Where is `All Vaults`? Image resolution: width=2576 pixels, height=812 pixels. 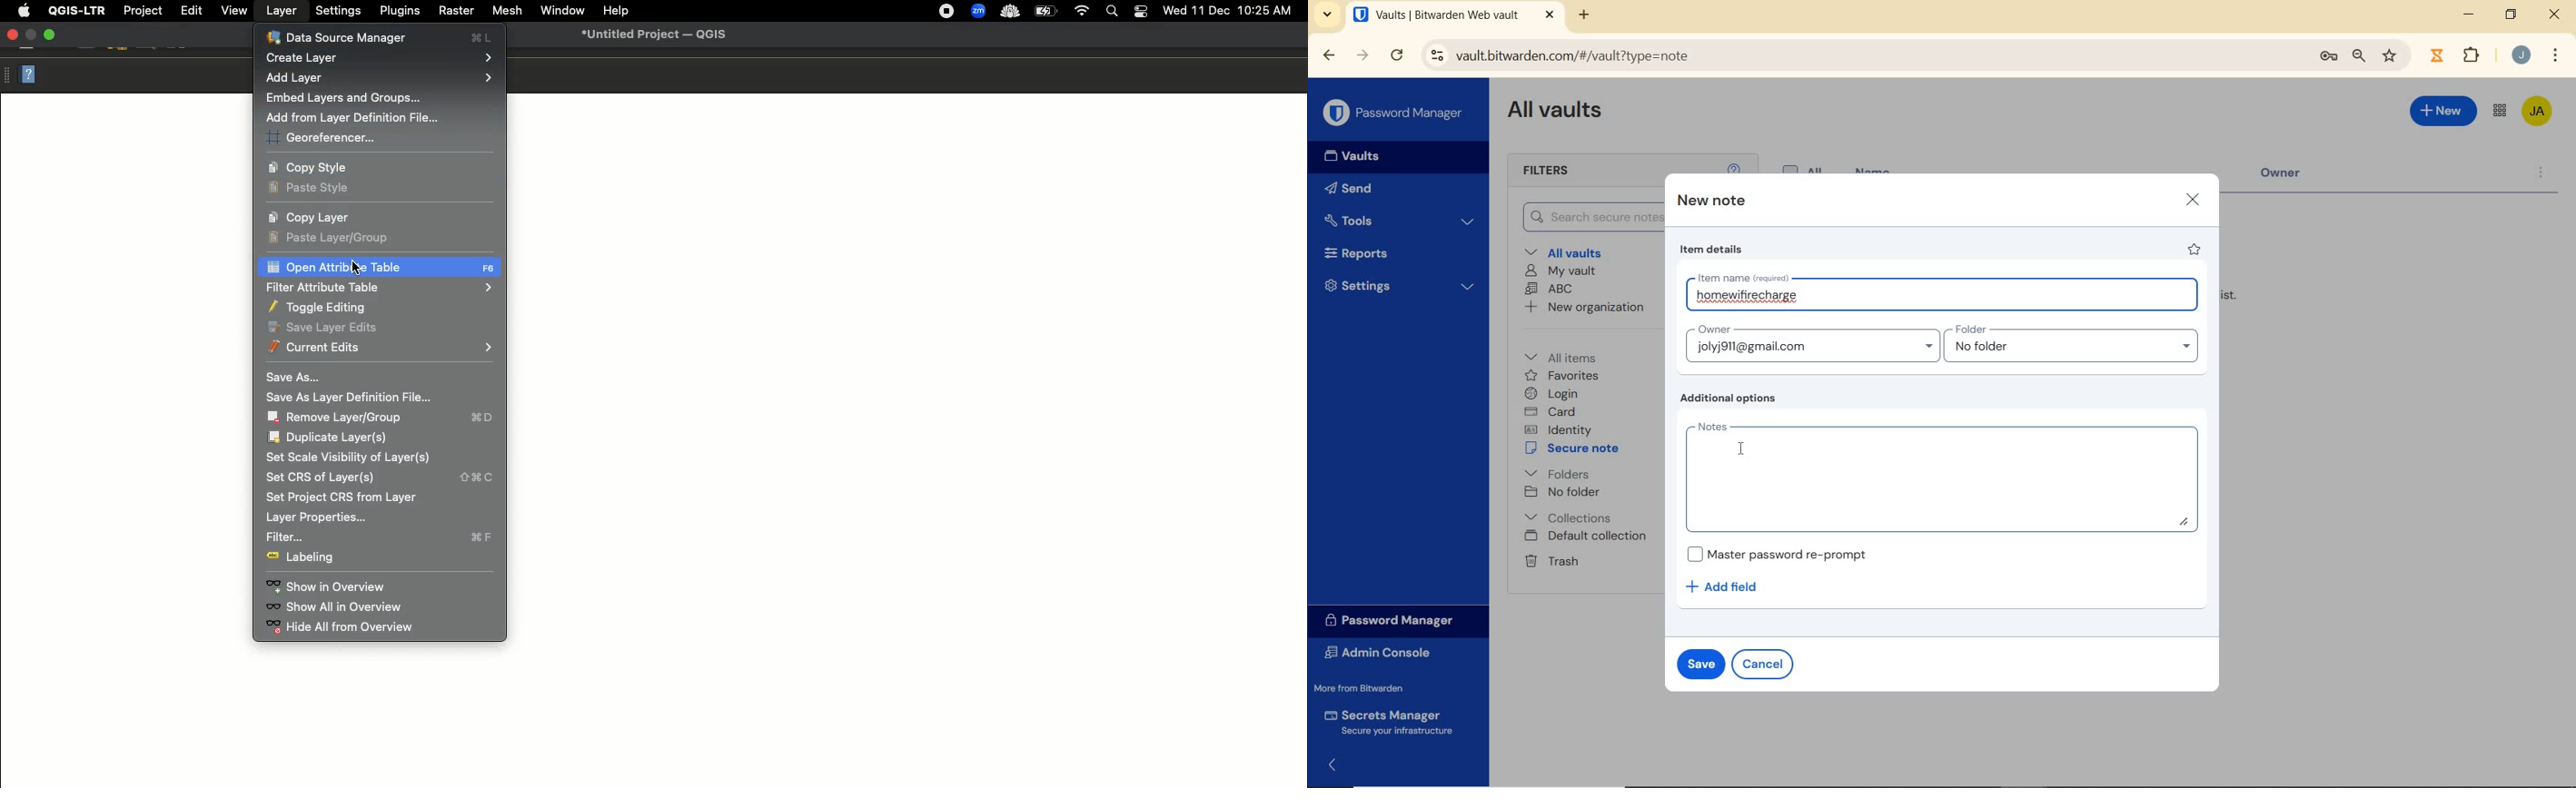 All Vaults is located at coordinates (1556, 112).